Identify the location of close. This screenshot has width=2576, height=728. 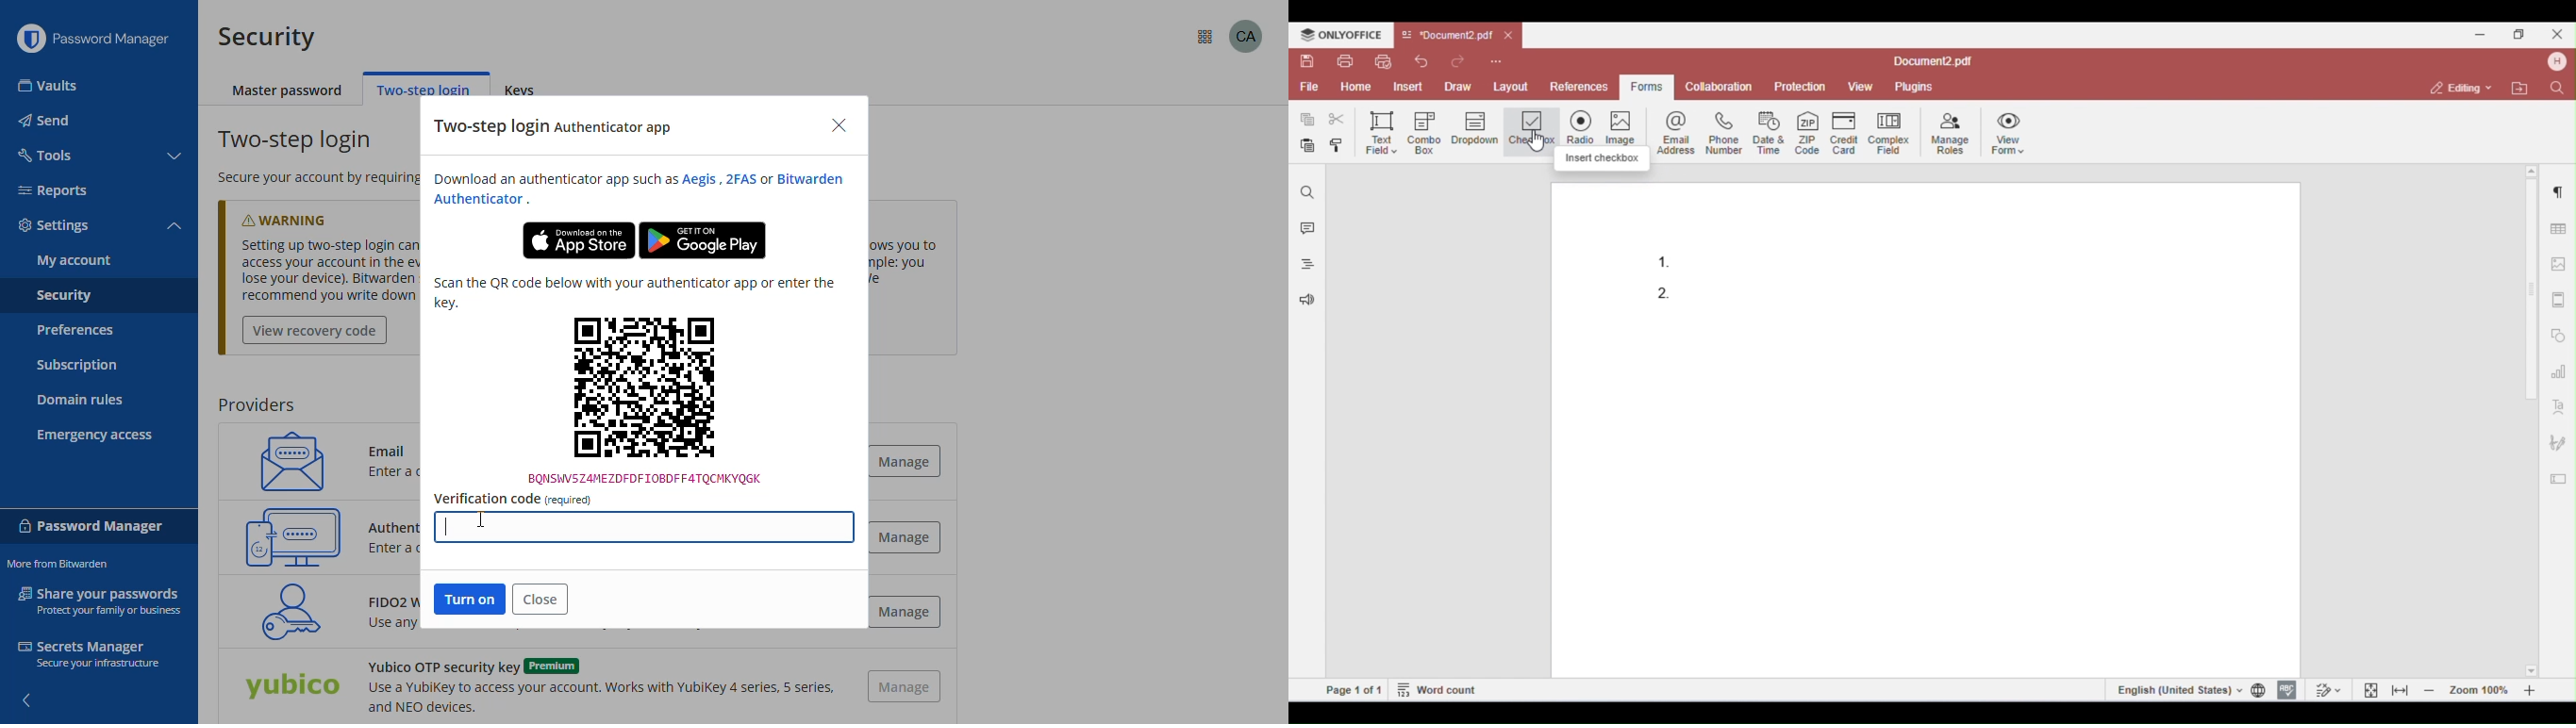
(540, 599).